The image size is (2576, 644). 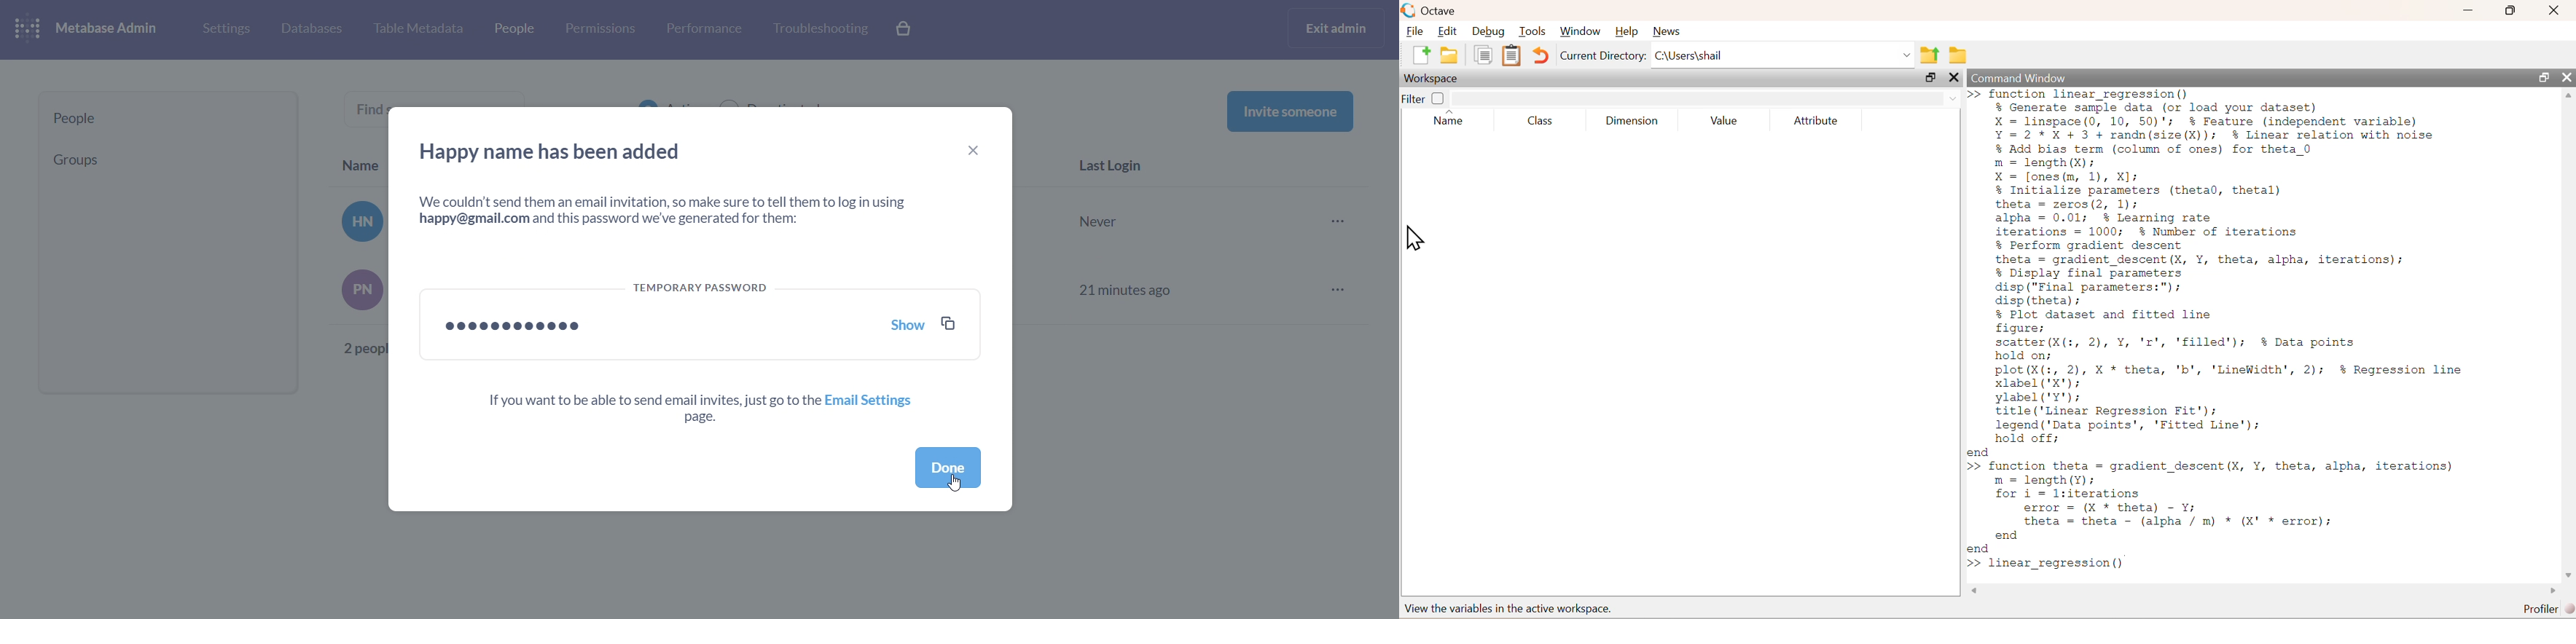 I want to click on C:\Users|shail, so click(x=1782, y=55).